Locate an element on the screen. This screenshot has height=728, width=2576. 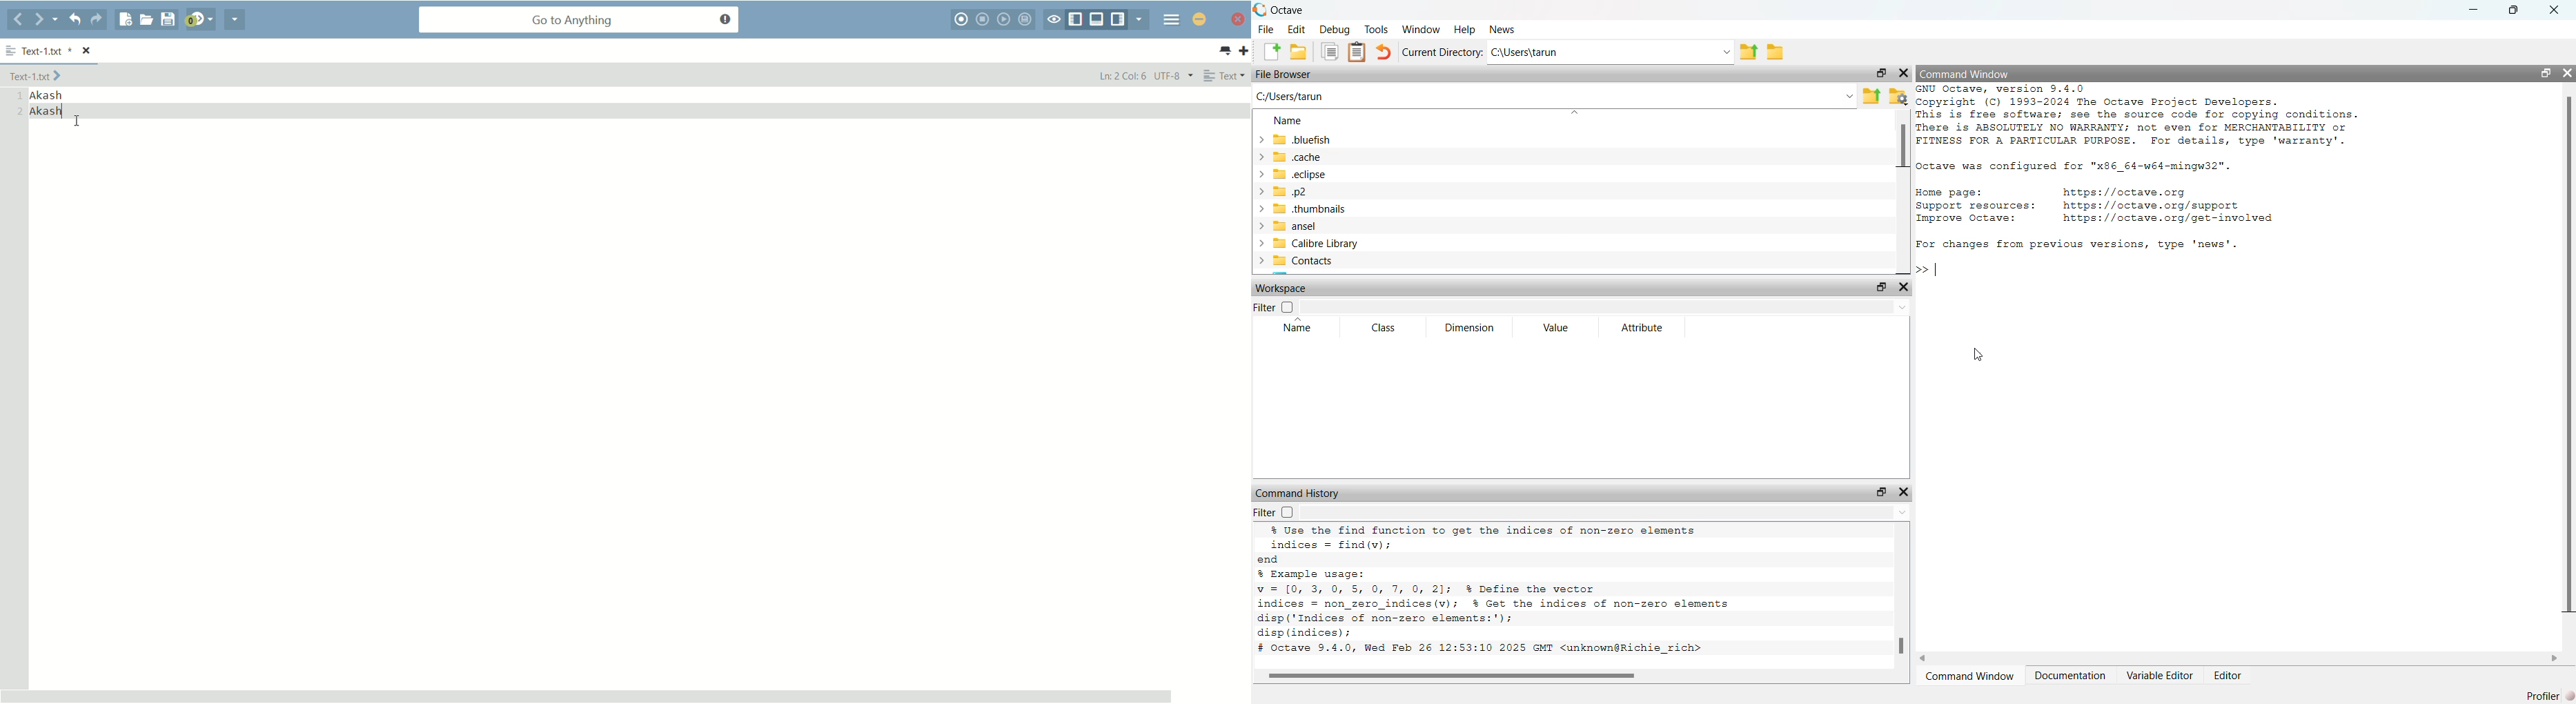
vertical scroll bar is located at coordinates (2568, 355).